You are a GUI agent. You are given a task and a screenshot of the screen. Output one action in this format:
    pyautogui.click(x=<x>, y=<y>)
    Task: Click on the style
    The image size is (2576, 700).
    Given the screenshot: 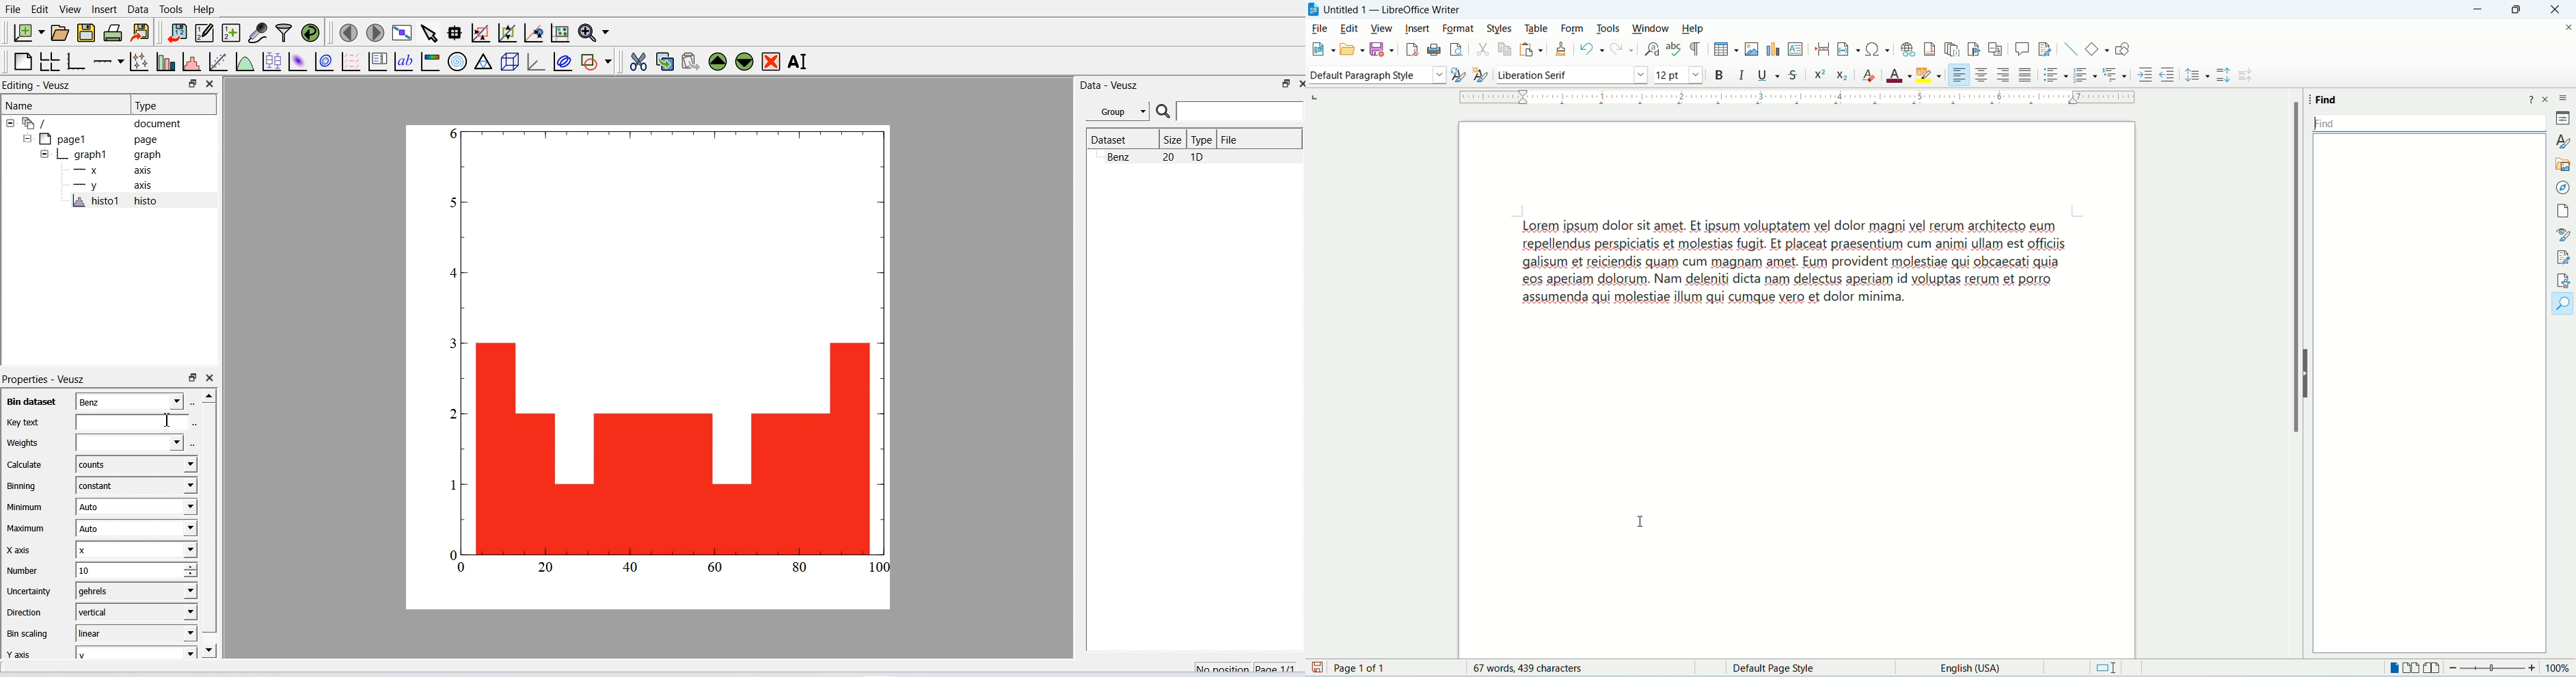 What is the action you would take?
    pyautogui.click(x=2561, y=141)
    